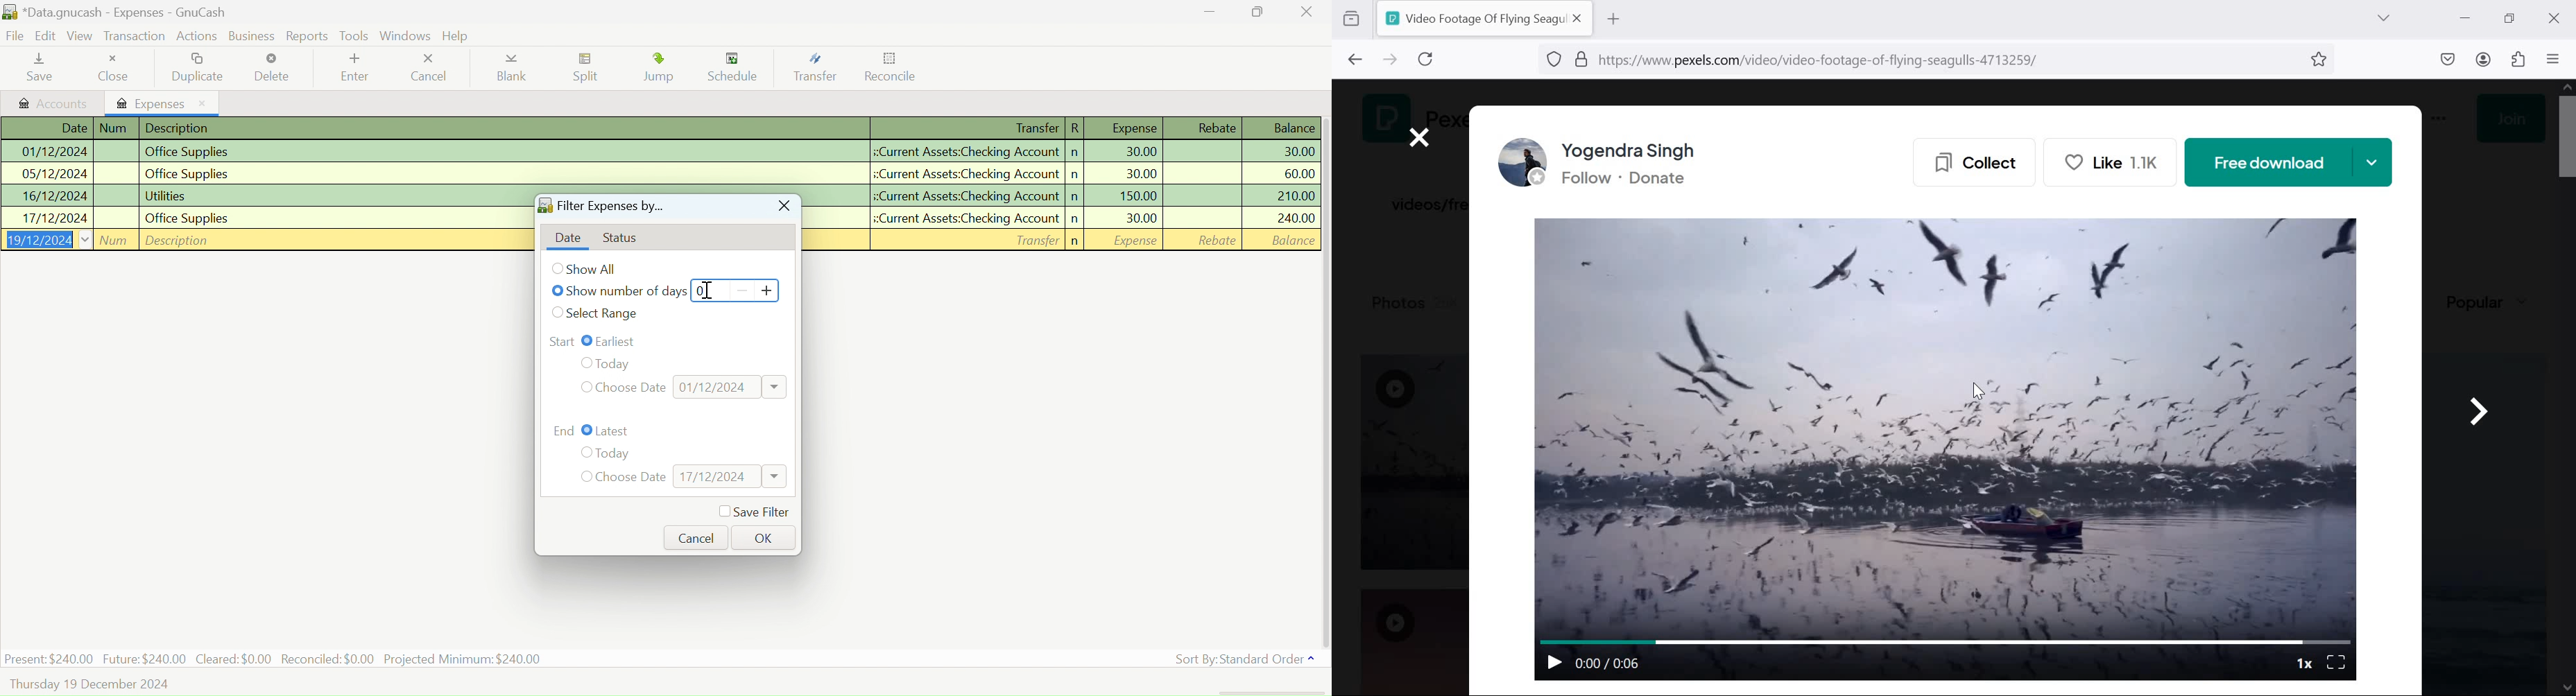  I want to click on Go to previous page, so click(1352, 57).